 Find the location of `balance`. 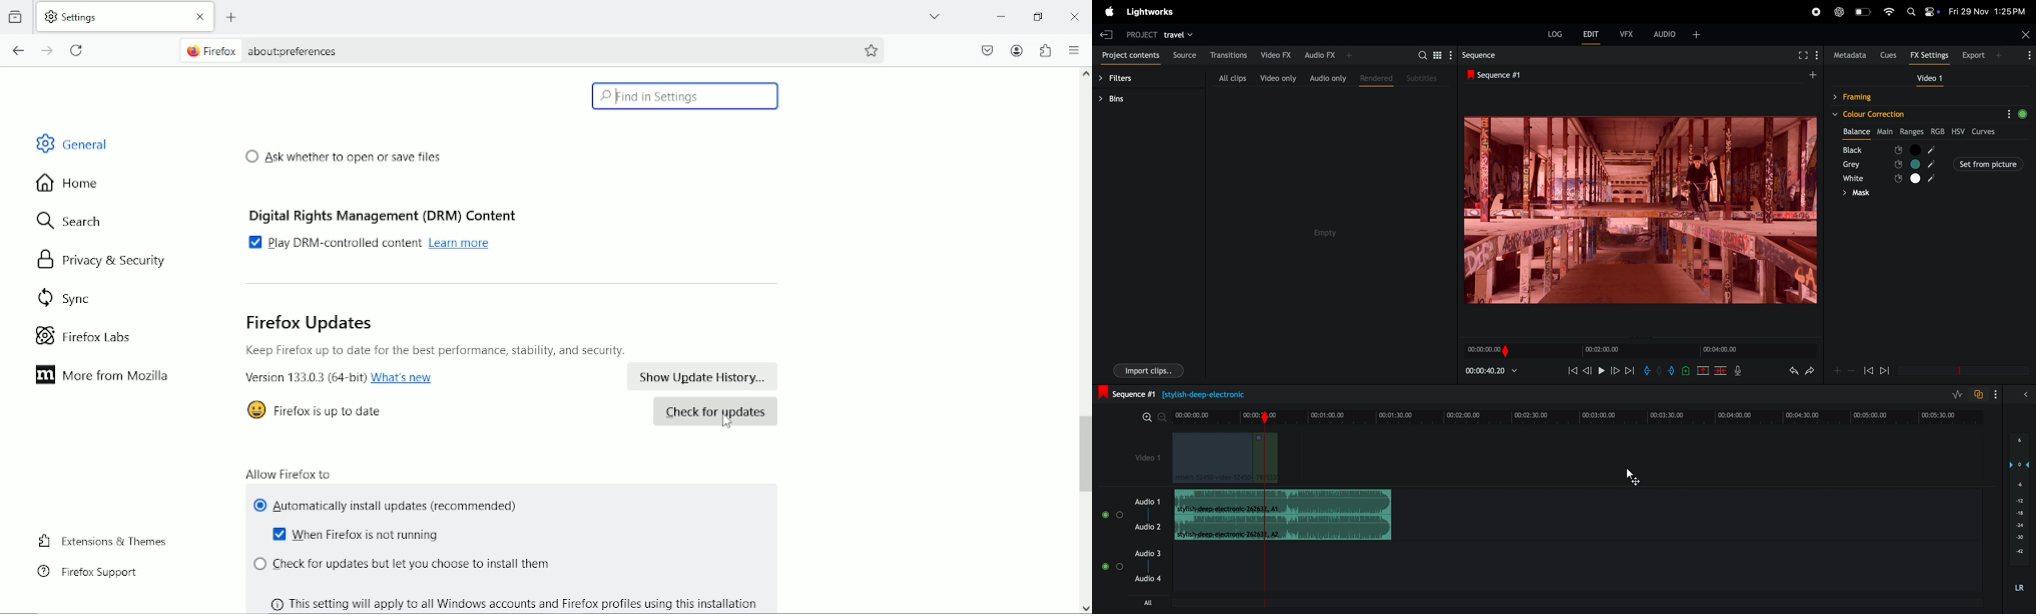

balance is located at coordinates (1857, 130).